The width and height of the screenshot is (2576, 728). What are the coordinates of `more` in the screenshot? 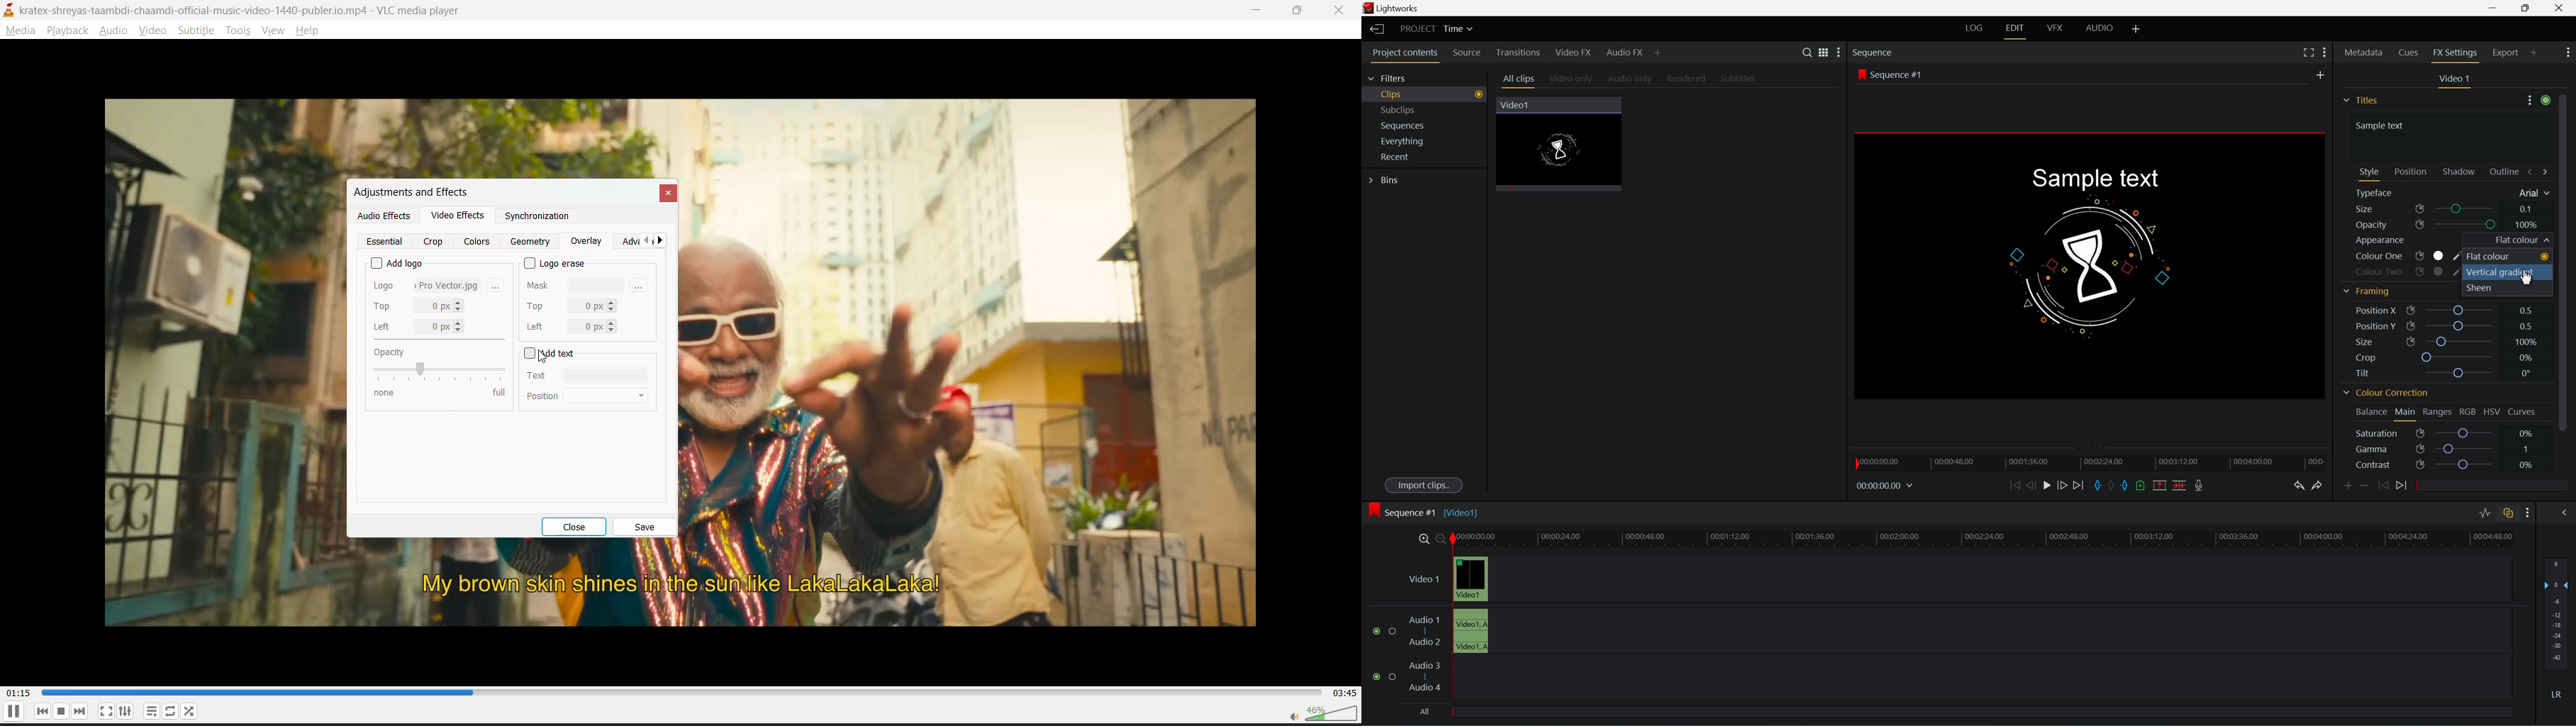 It's located at (1835, 53).